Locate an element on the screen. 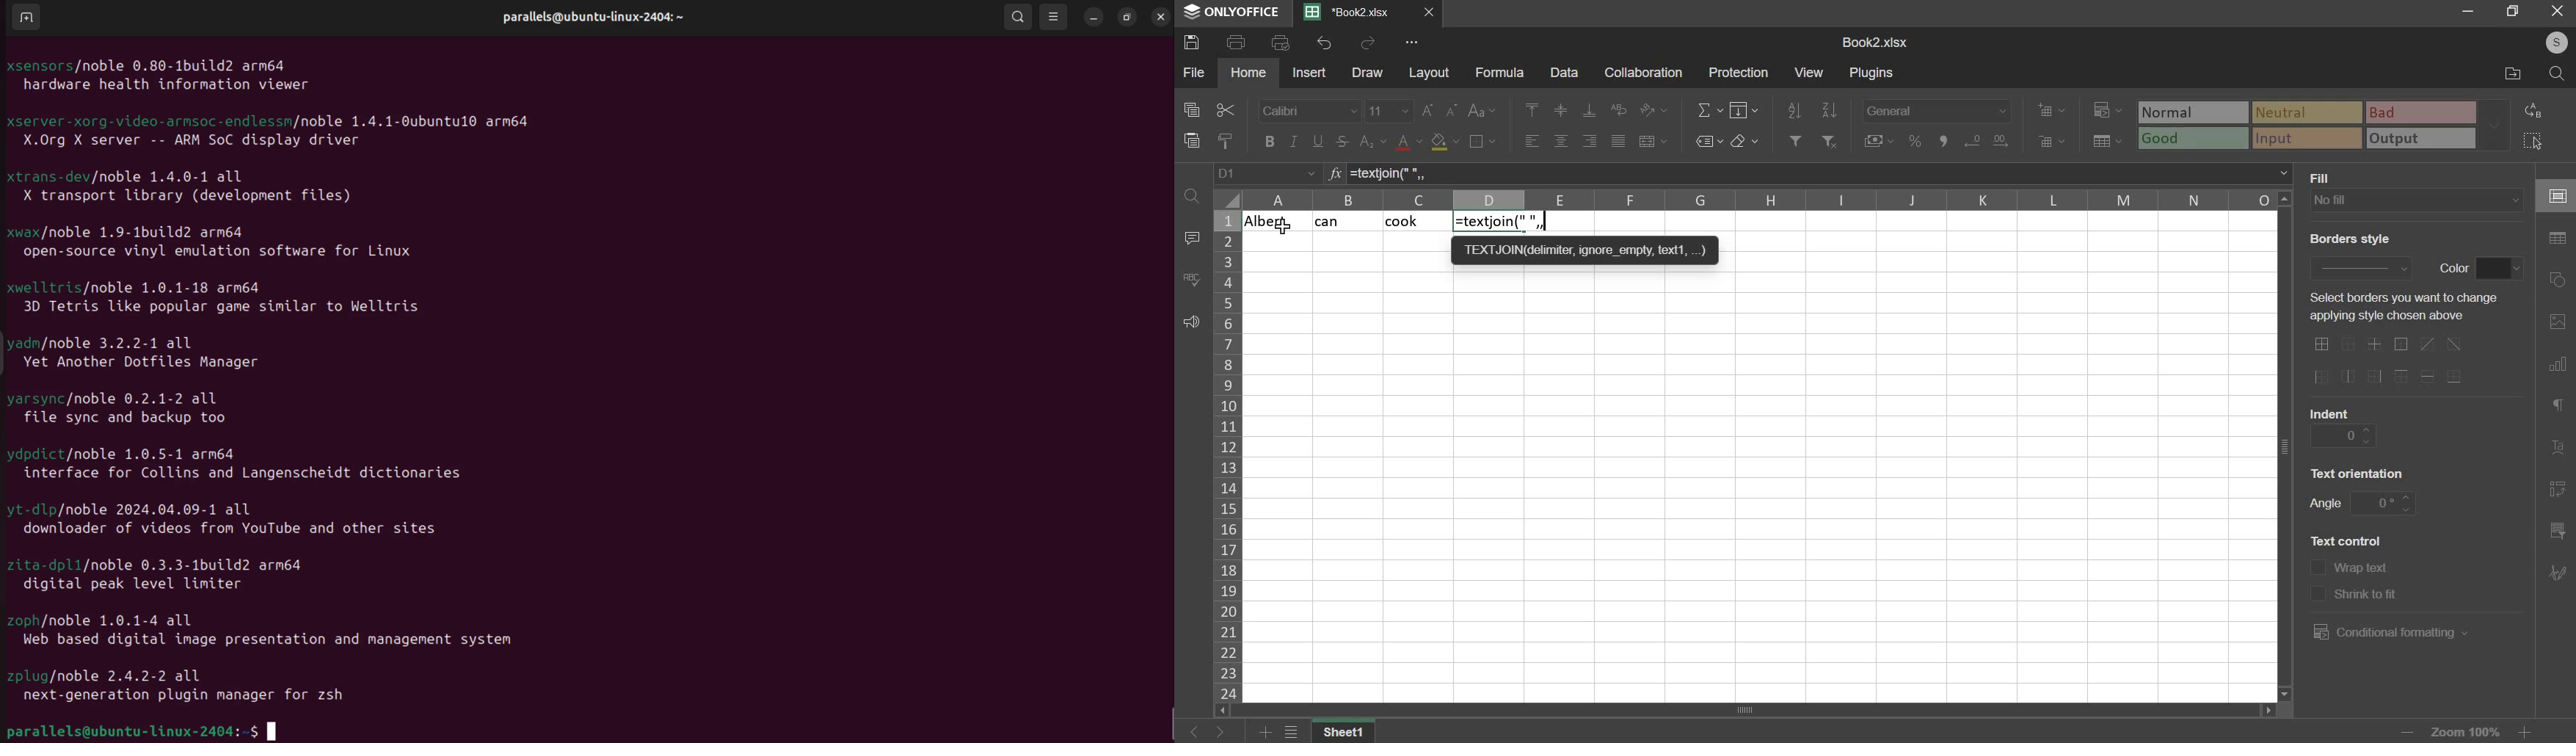 The image size is (2576, 756). add sheets is located at coordinates (1265, 733).